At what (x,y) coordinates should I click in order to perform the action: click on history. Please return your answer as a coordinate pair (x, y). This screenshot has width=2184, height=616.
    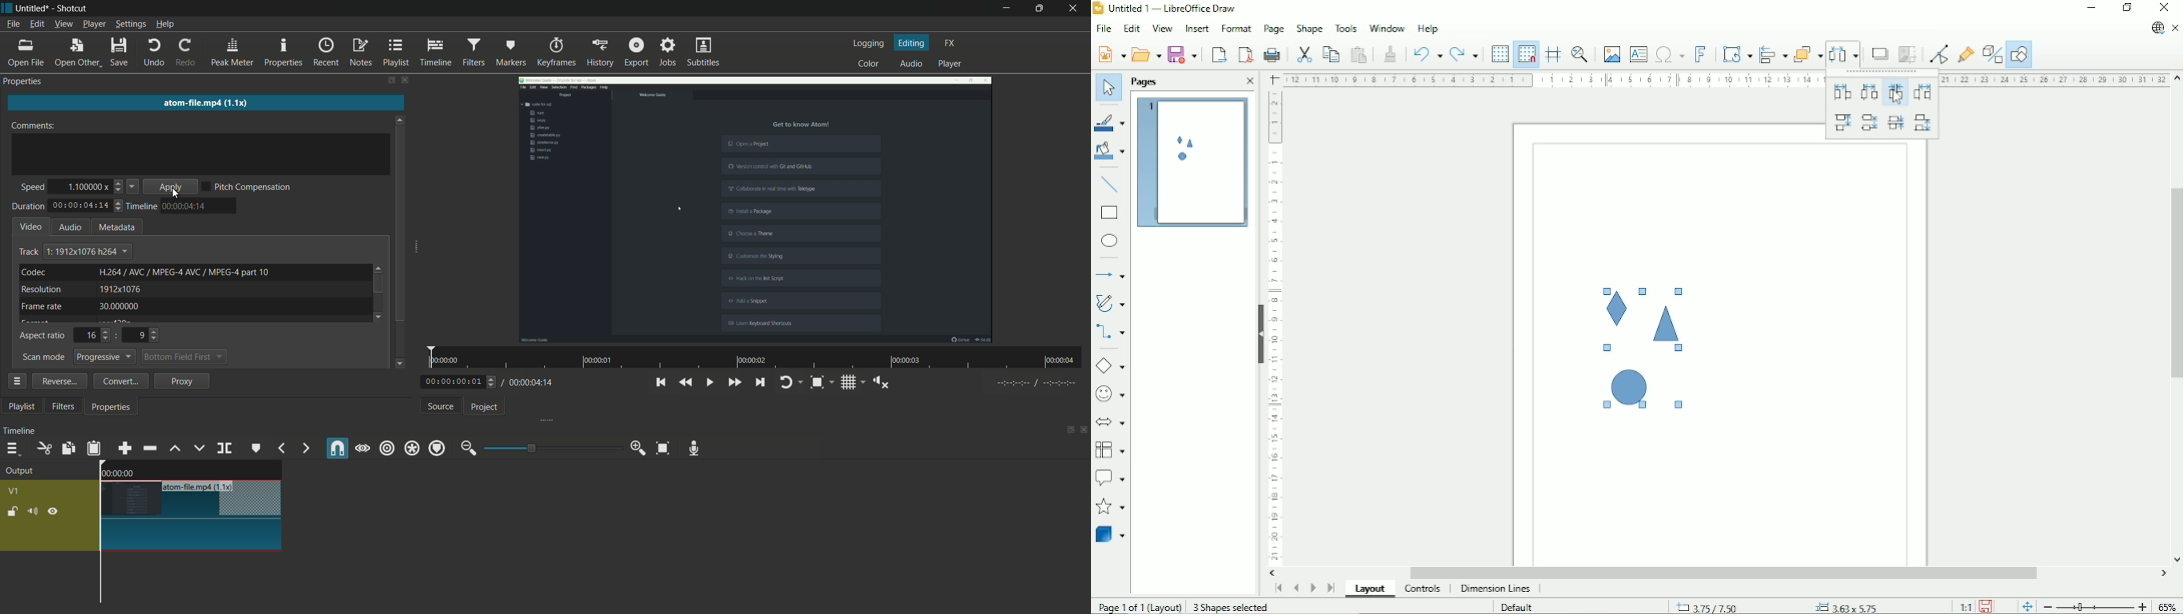
    Looking at the image, I should click on (600, 52).